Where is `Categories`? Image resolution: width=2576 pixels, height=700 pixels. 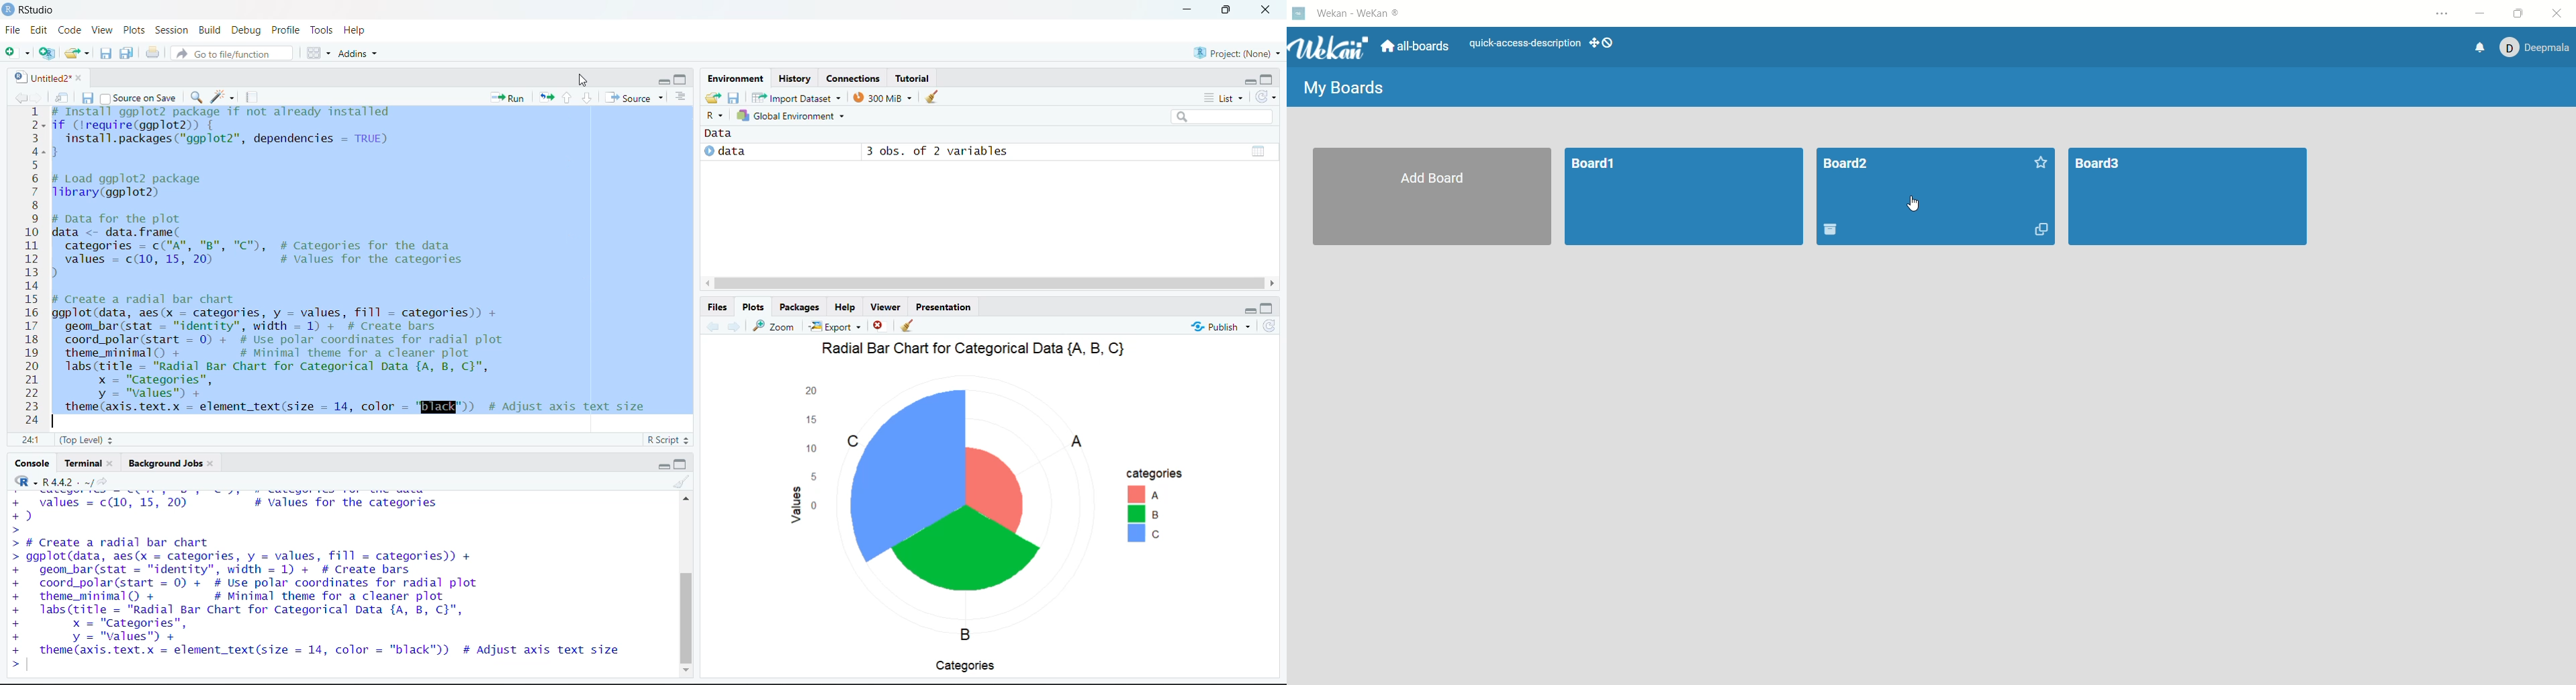
Categories is located at coordinates (970, 664).